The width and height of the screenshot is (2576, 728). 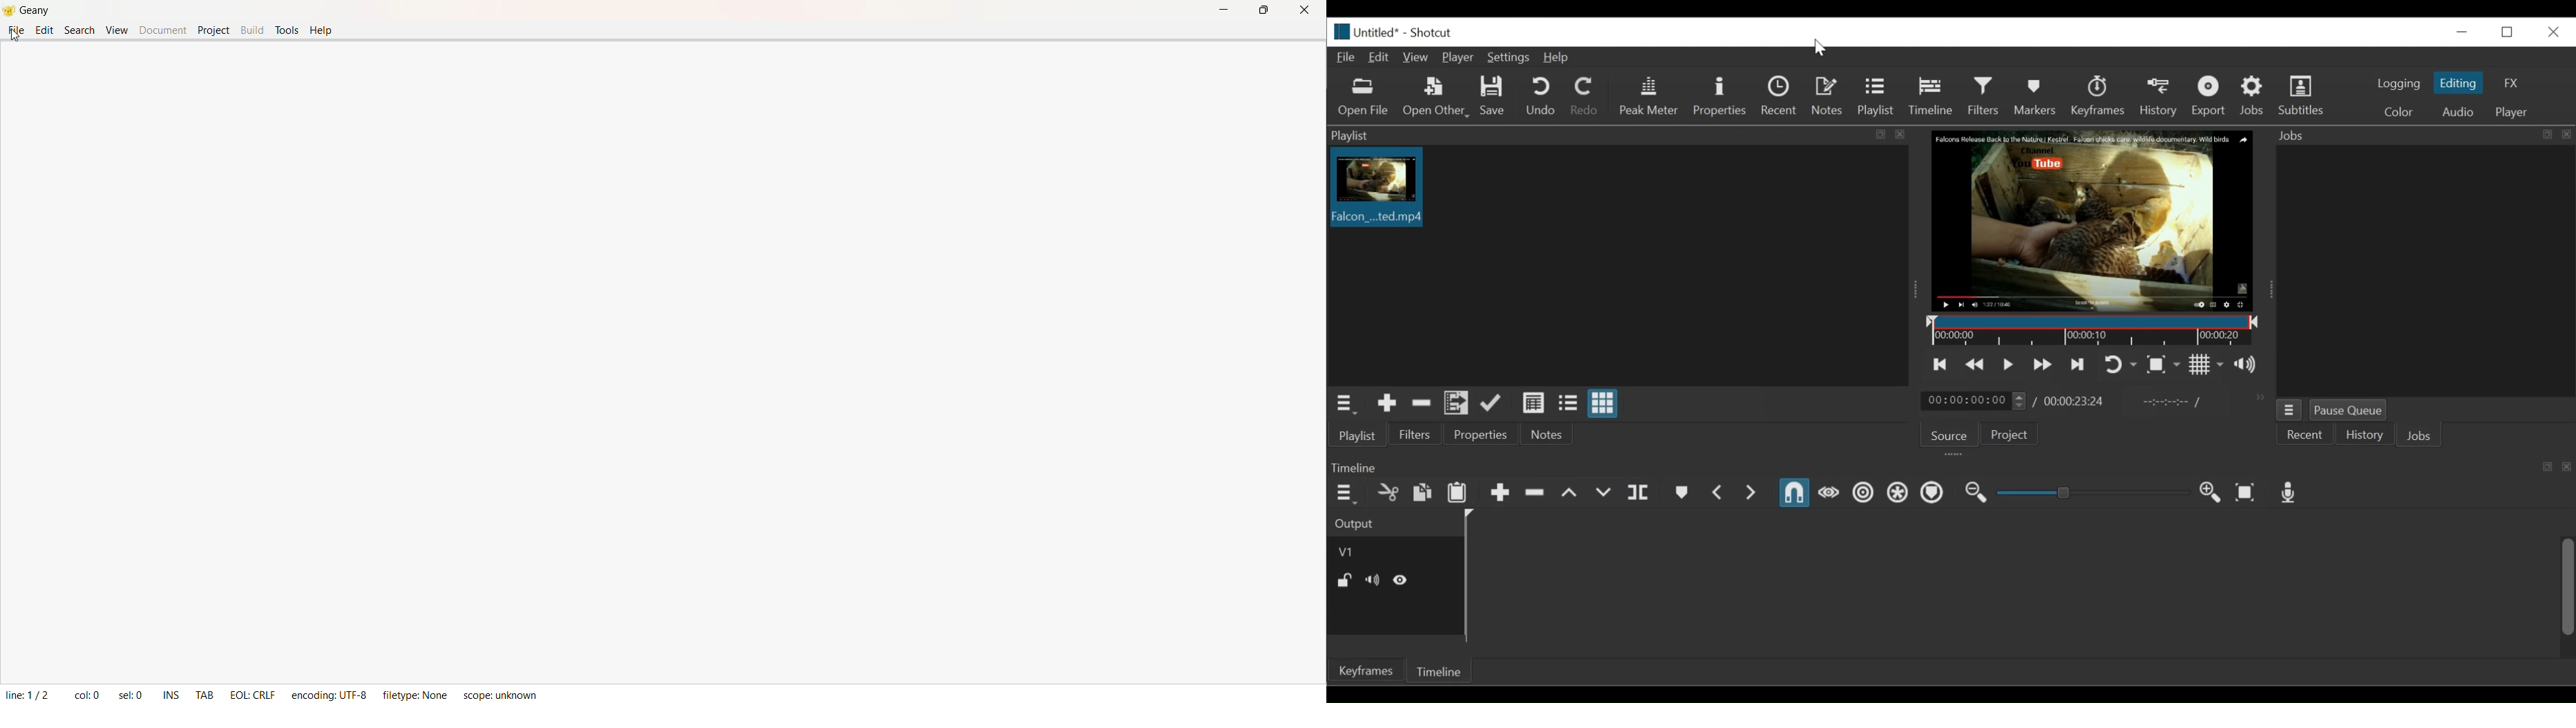 What do you see at coordinates (1373, 581) in the screenshot?
I see `Mute` at bounding box center [1373, 581].